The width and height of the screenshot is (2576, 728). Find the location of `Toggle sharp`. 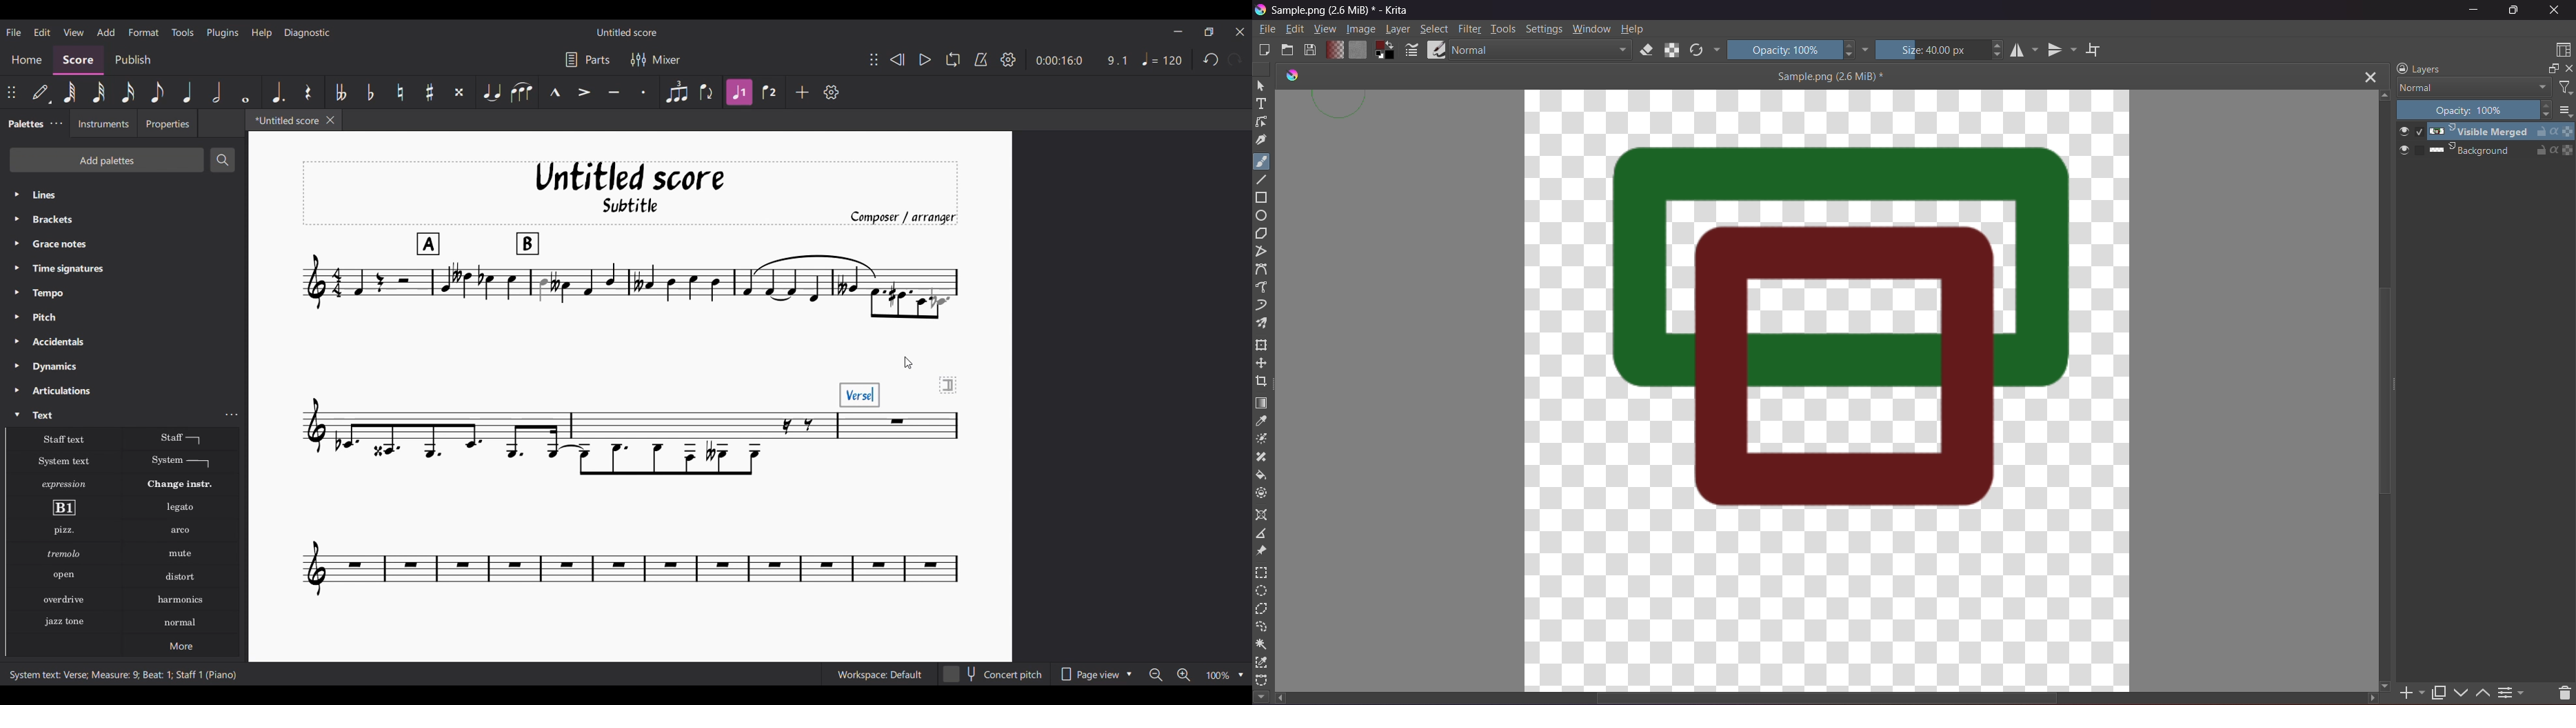

Toggle sharp is located at coordinates (429, 92).